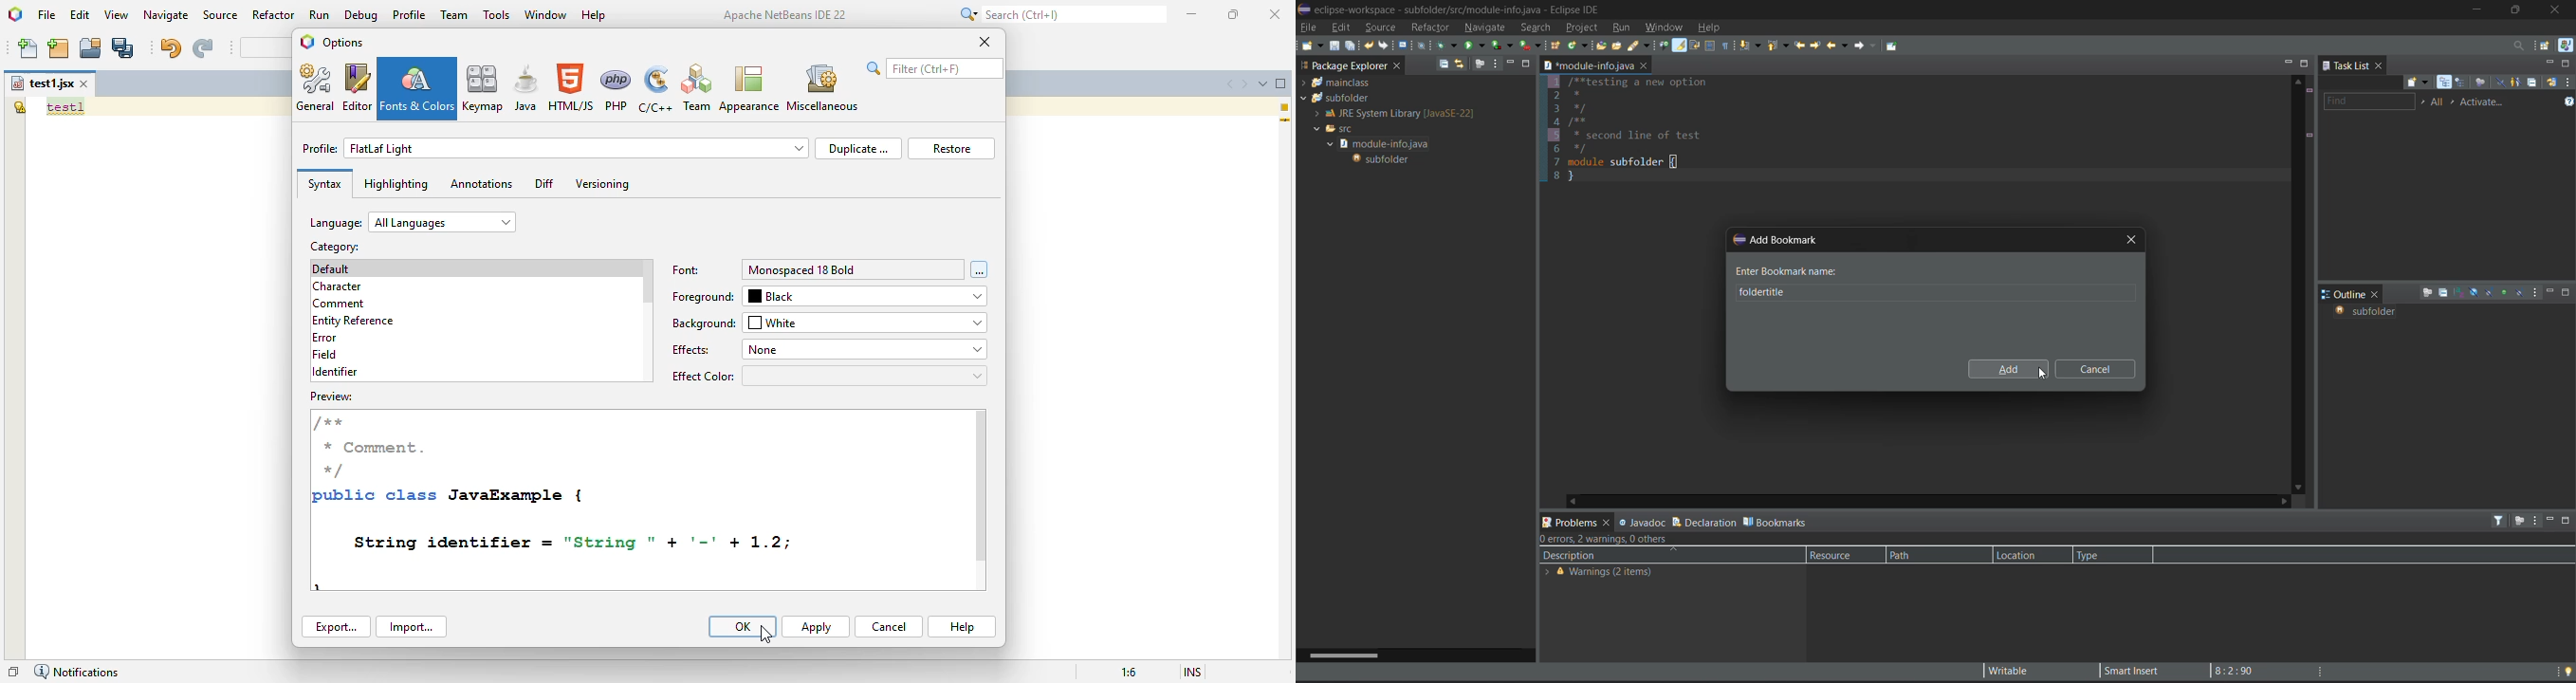 Image resolution: width=2576 pixels, height=700 pixels. Describe the element at coordinates (2565, 46) in the screenshot. I see `java` at that location.